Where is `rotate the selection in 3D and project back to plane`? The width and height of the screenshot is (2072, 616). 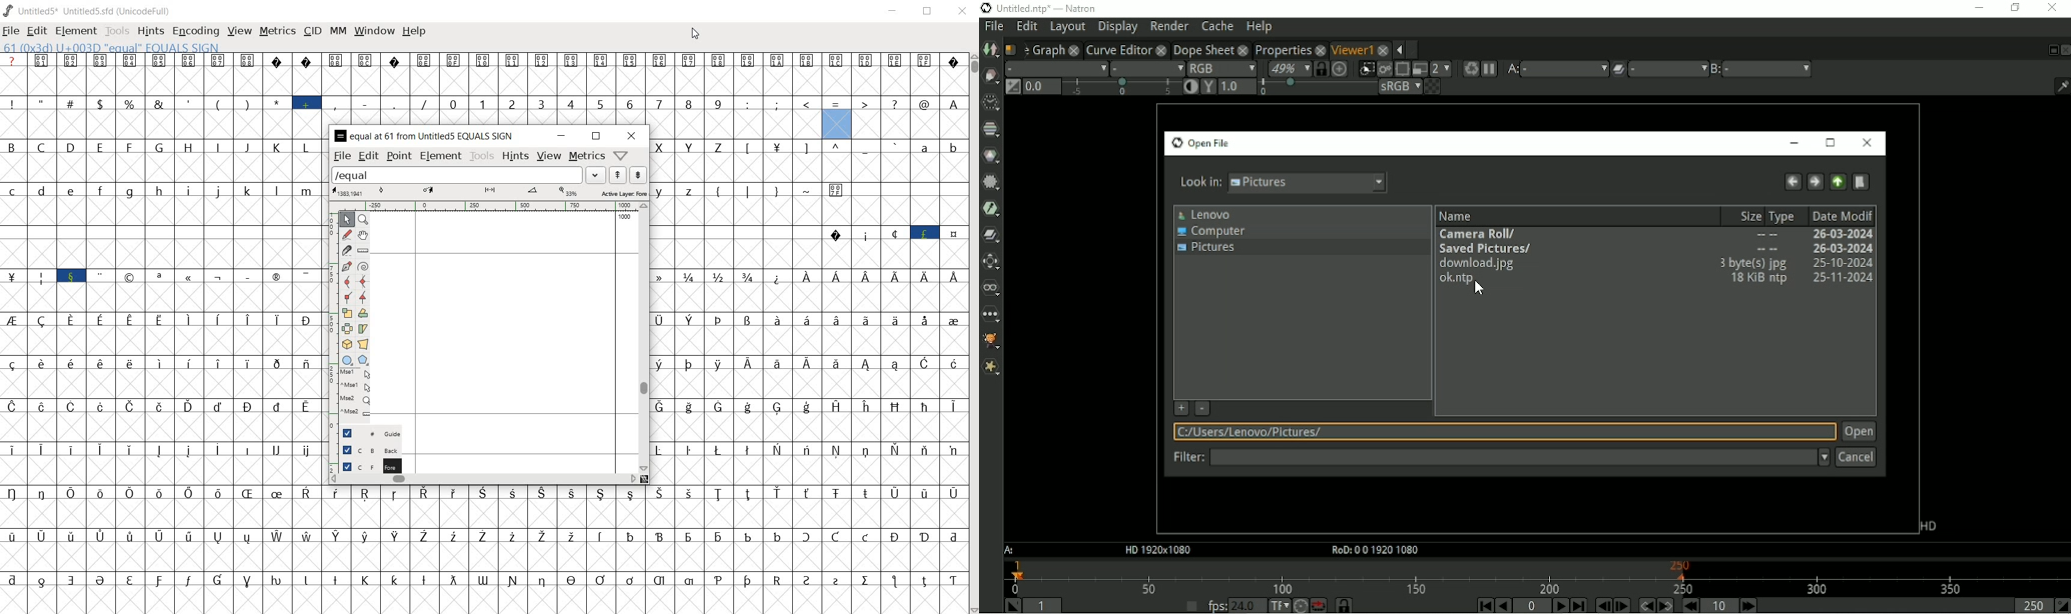 rotate the selection in 3D and project back to plane is located at coordinates (347, 344).